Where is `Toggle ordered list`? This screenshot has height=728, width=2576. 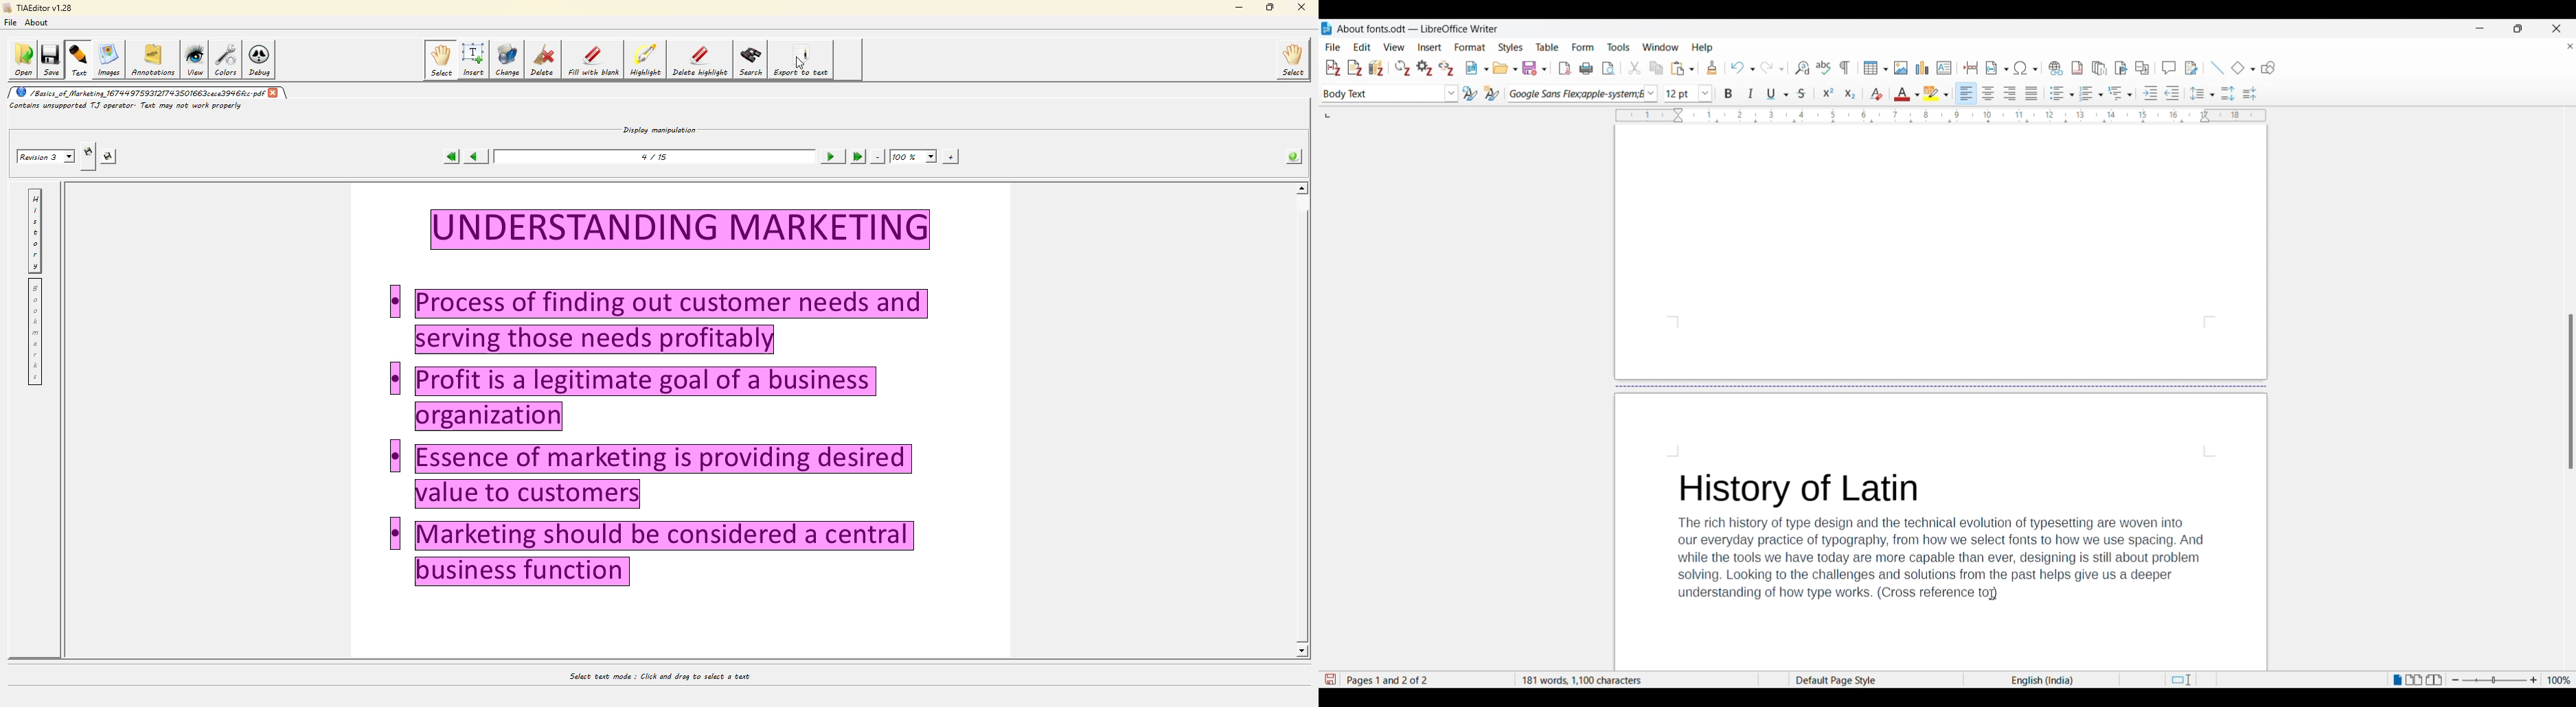 Toggle ordered list is located at coordinates (2091, 94).